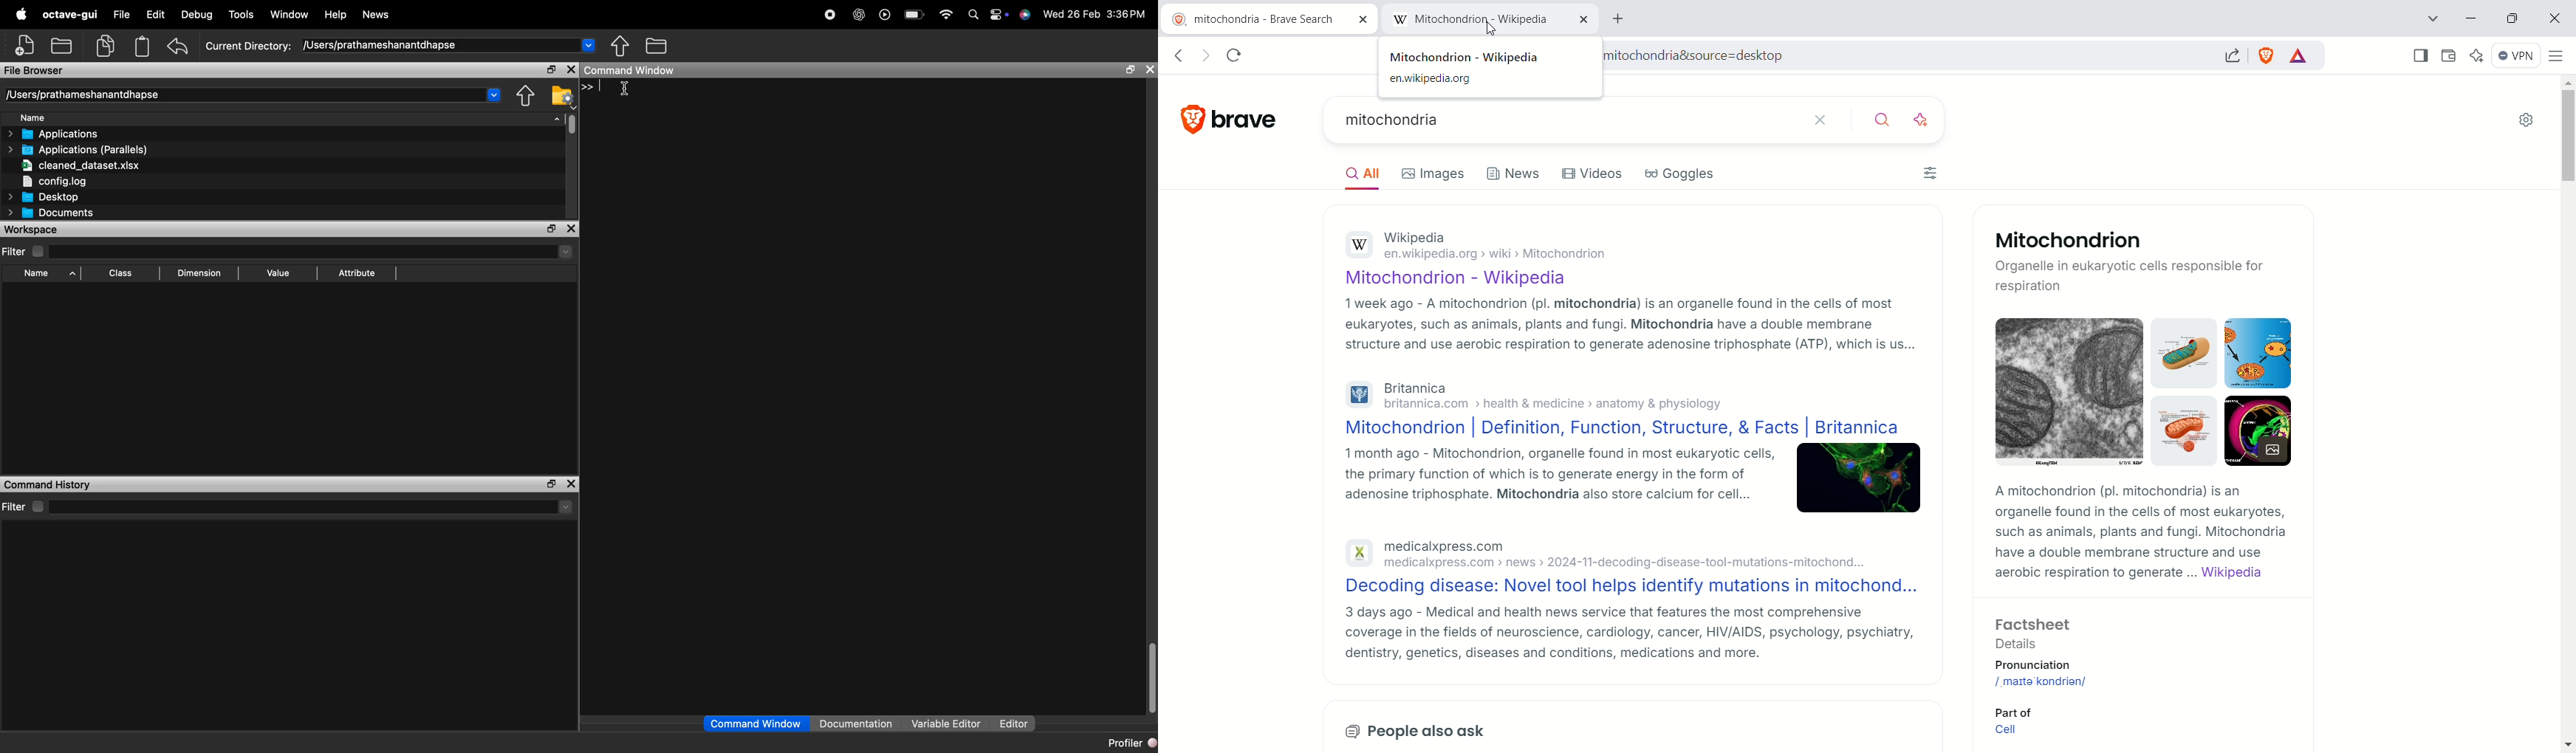  Describe the element at coordinates (2027, 622) in the screenshot. I see `Factsheet` at that location.